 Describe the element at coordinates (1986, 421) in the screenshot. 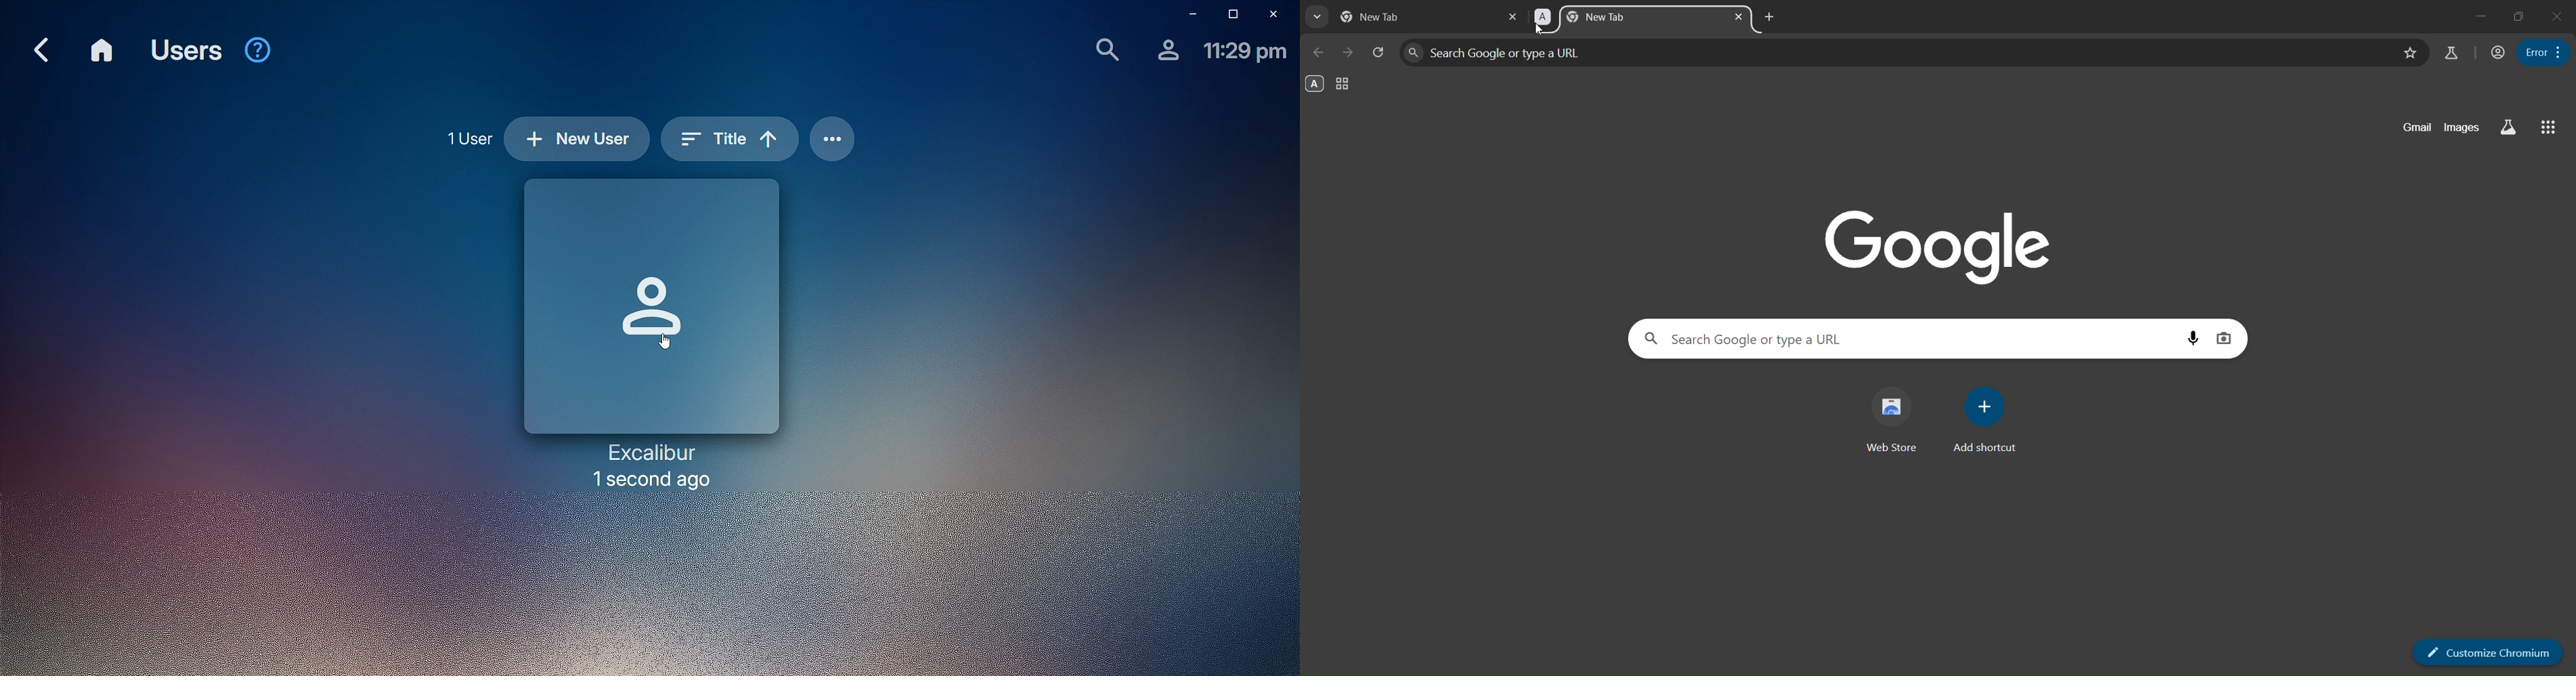

I see `add shortcut` at that location.